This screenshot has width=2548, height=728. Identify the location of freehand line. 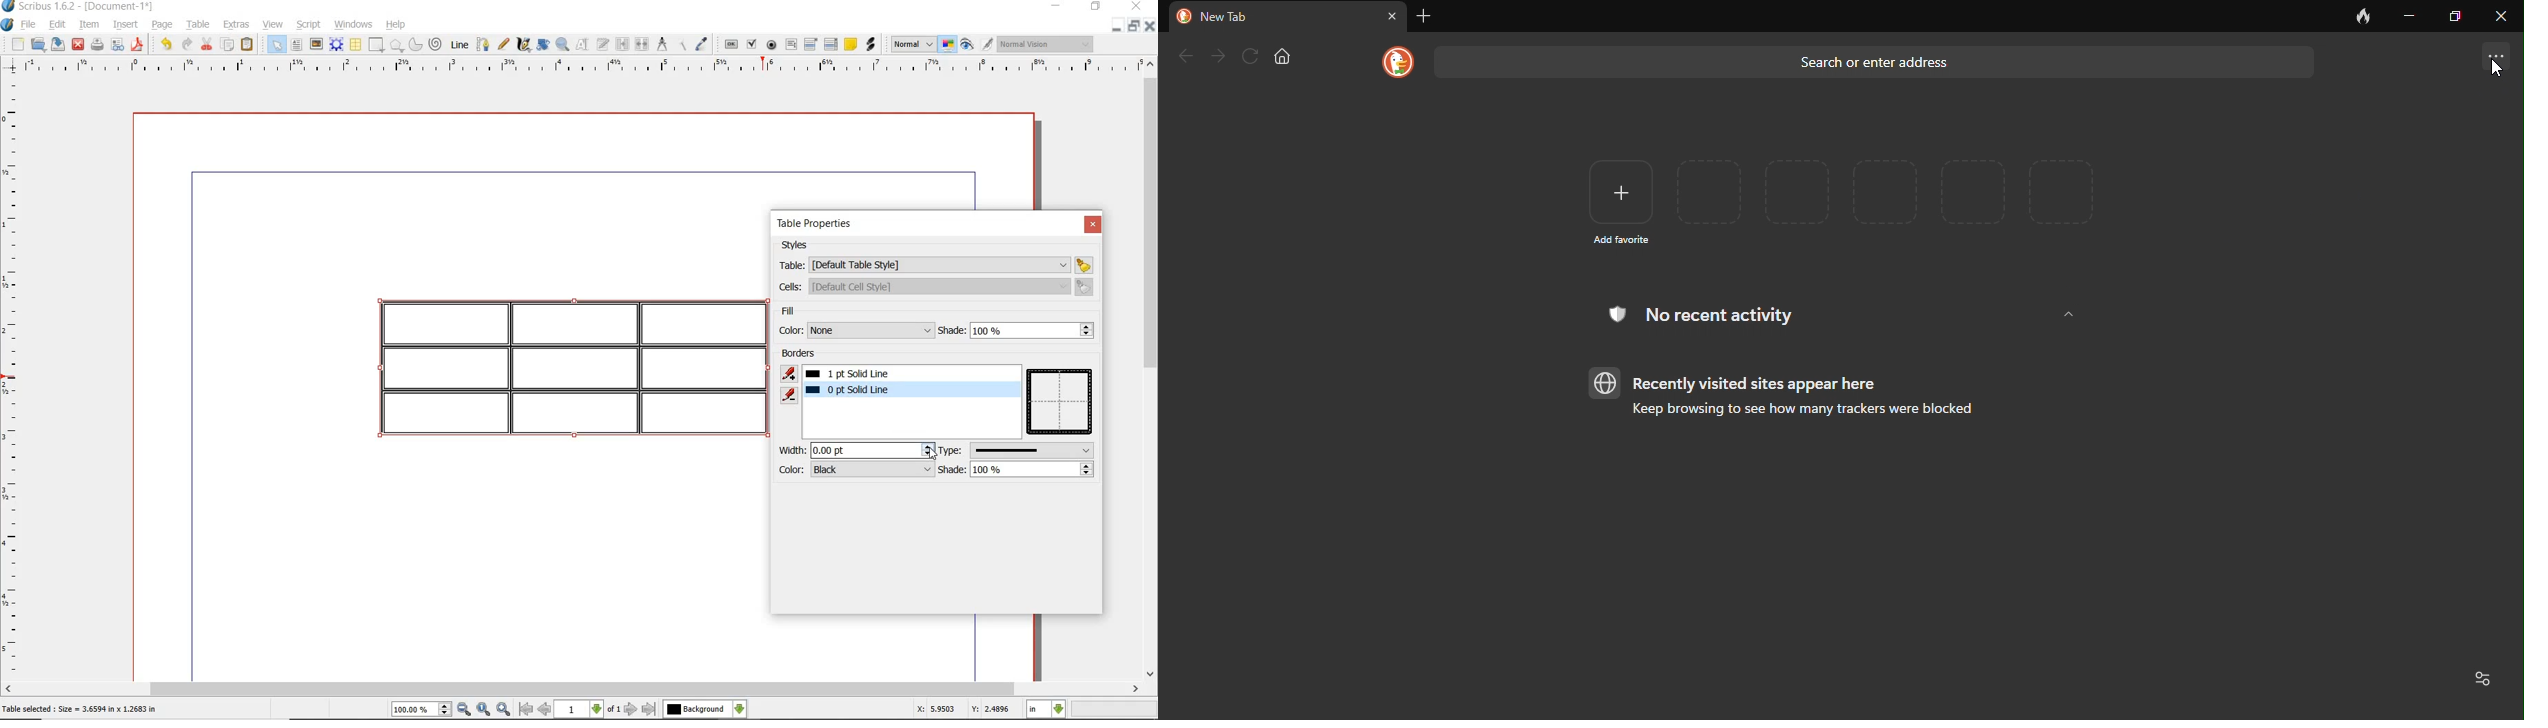
(504, 46).